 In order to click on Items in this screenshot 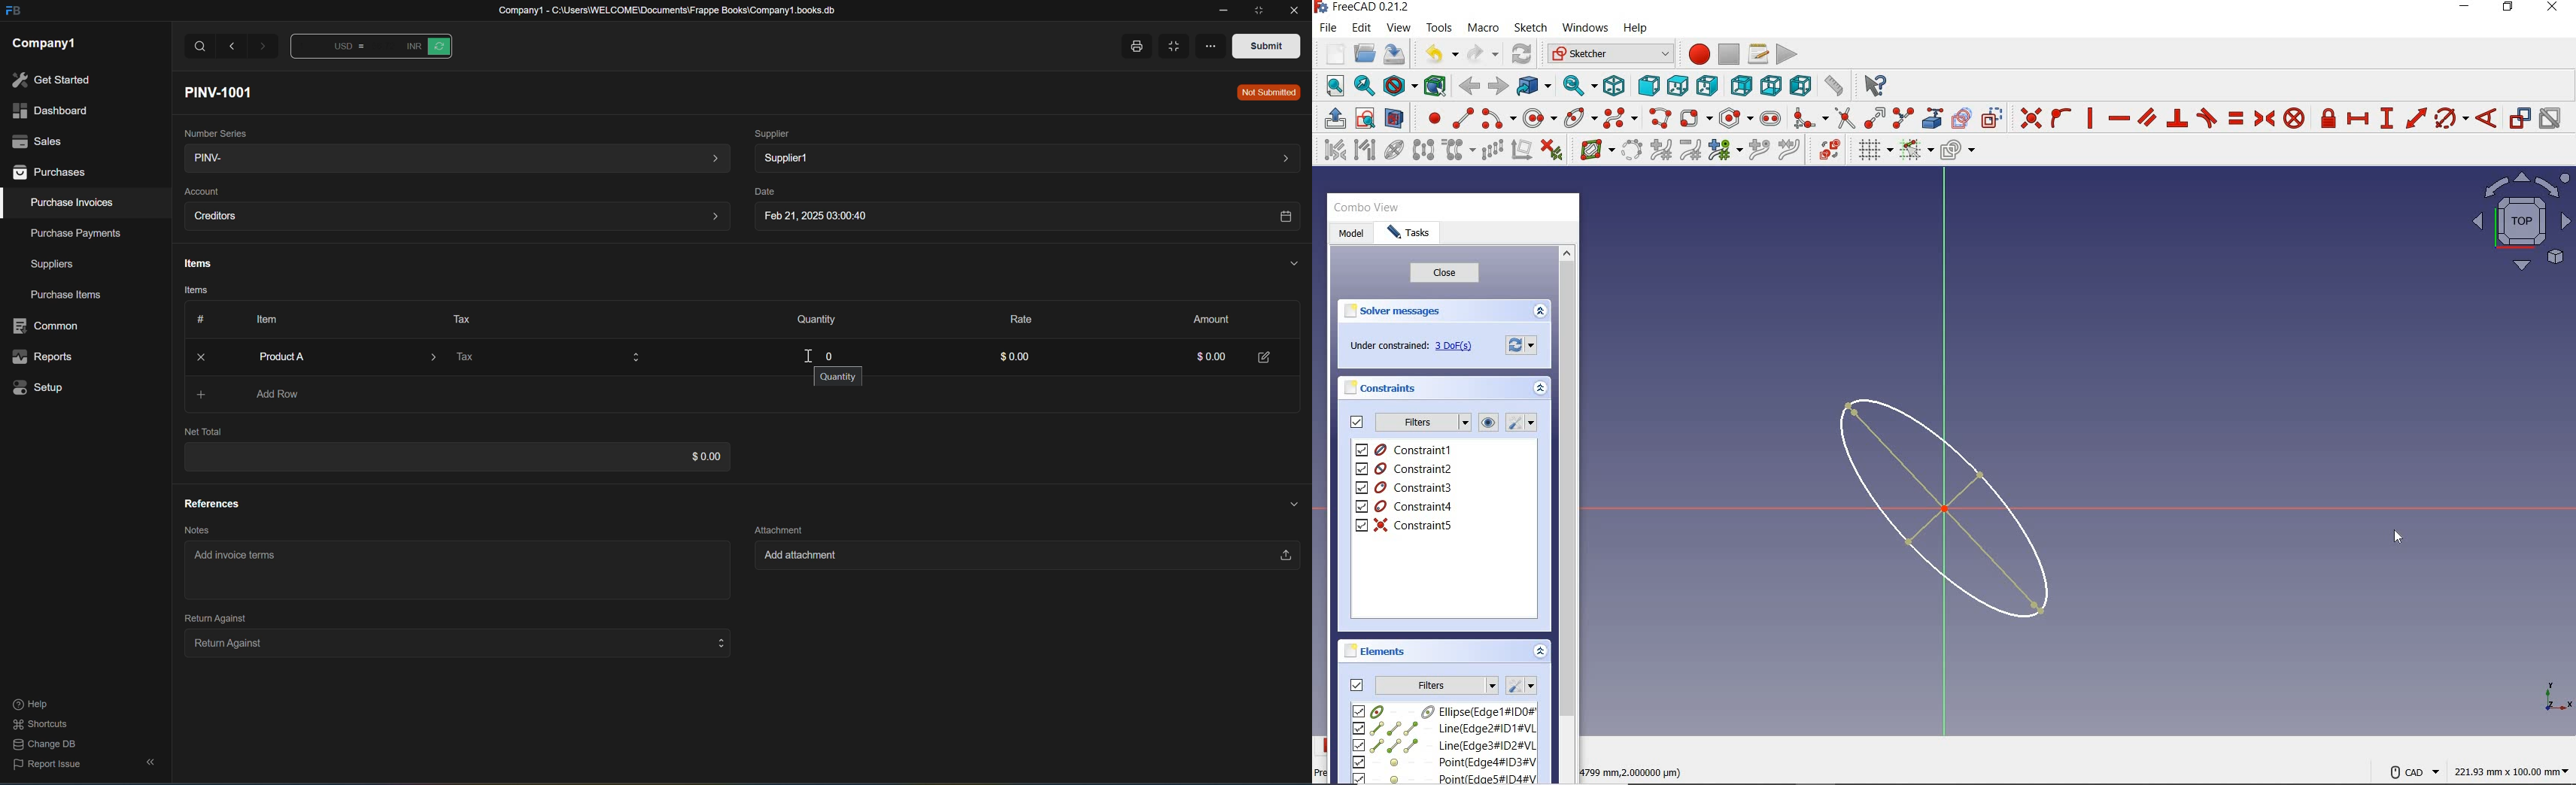, I will do `click(192, 292)`.